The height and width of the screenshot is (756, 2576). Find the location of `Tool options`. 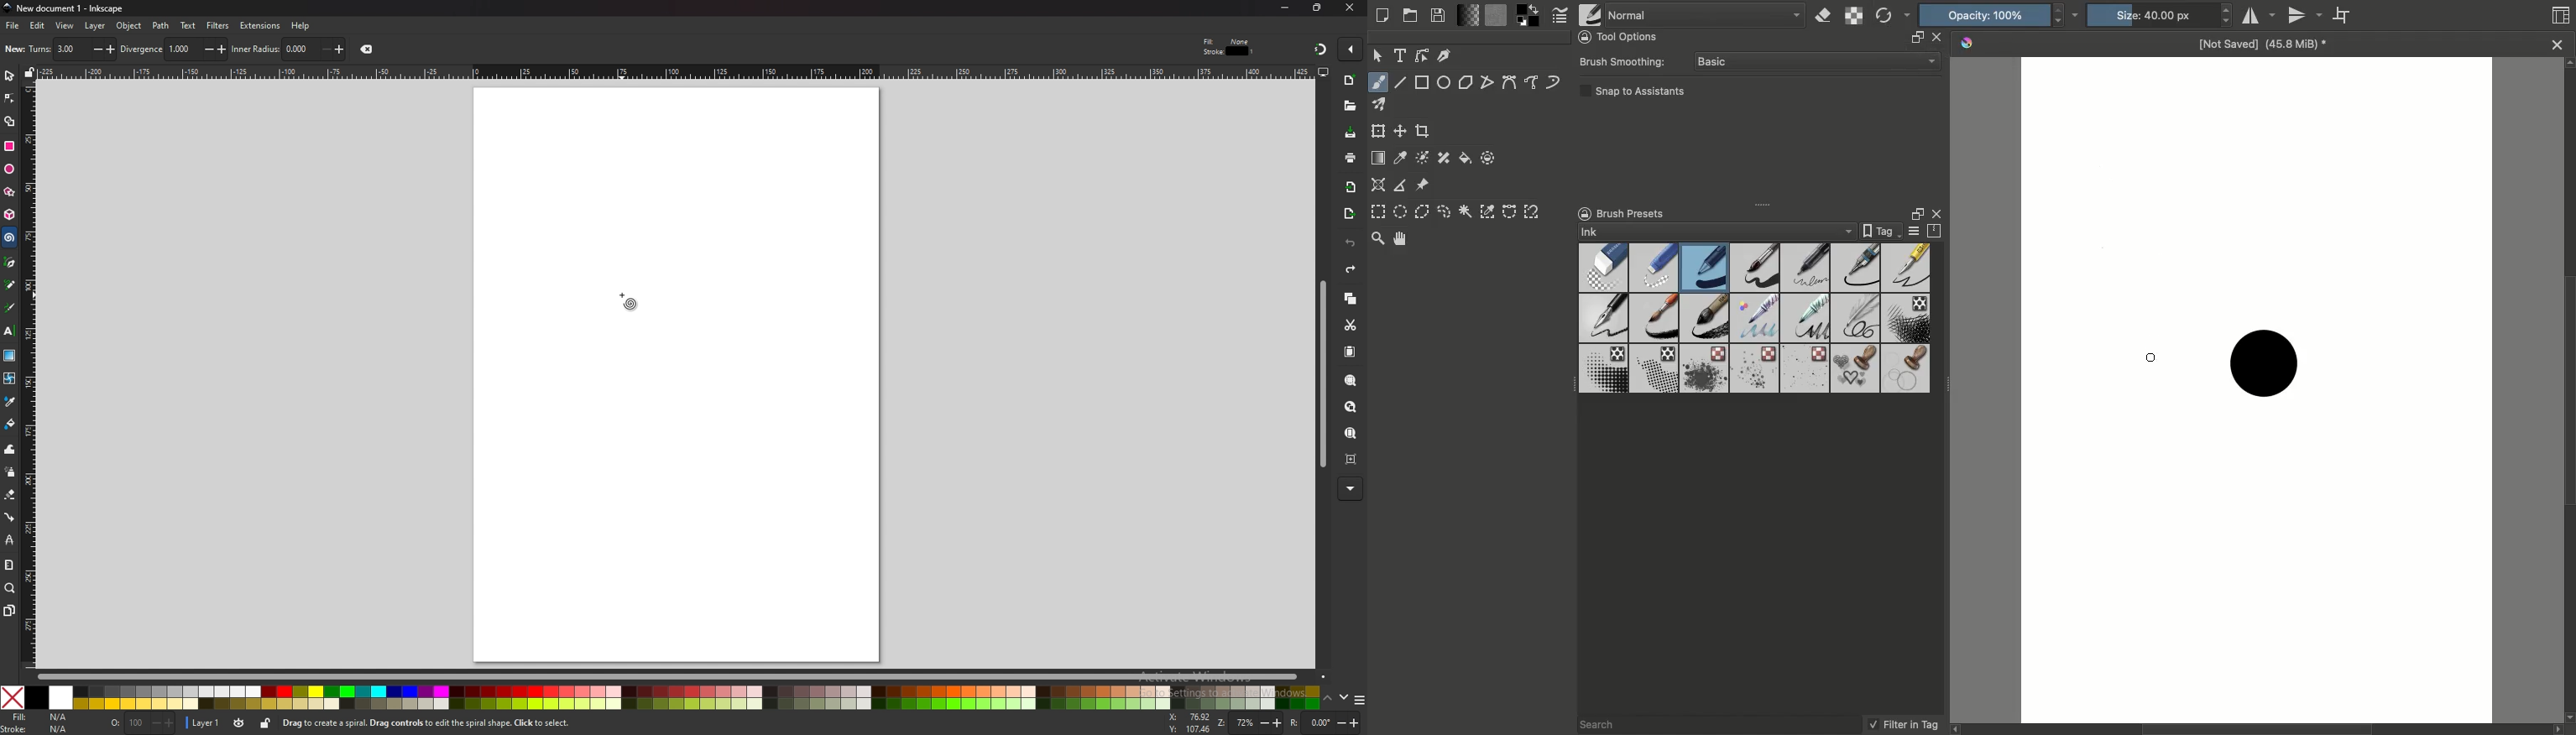

Tool options is located at coordinates (1623, 36).